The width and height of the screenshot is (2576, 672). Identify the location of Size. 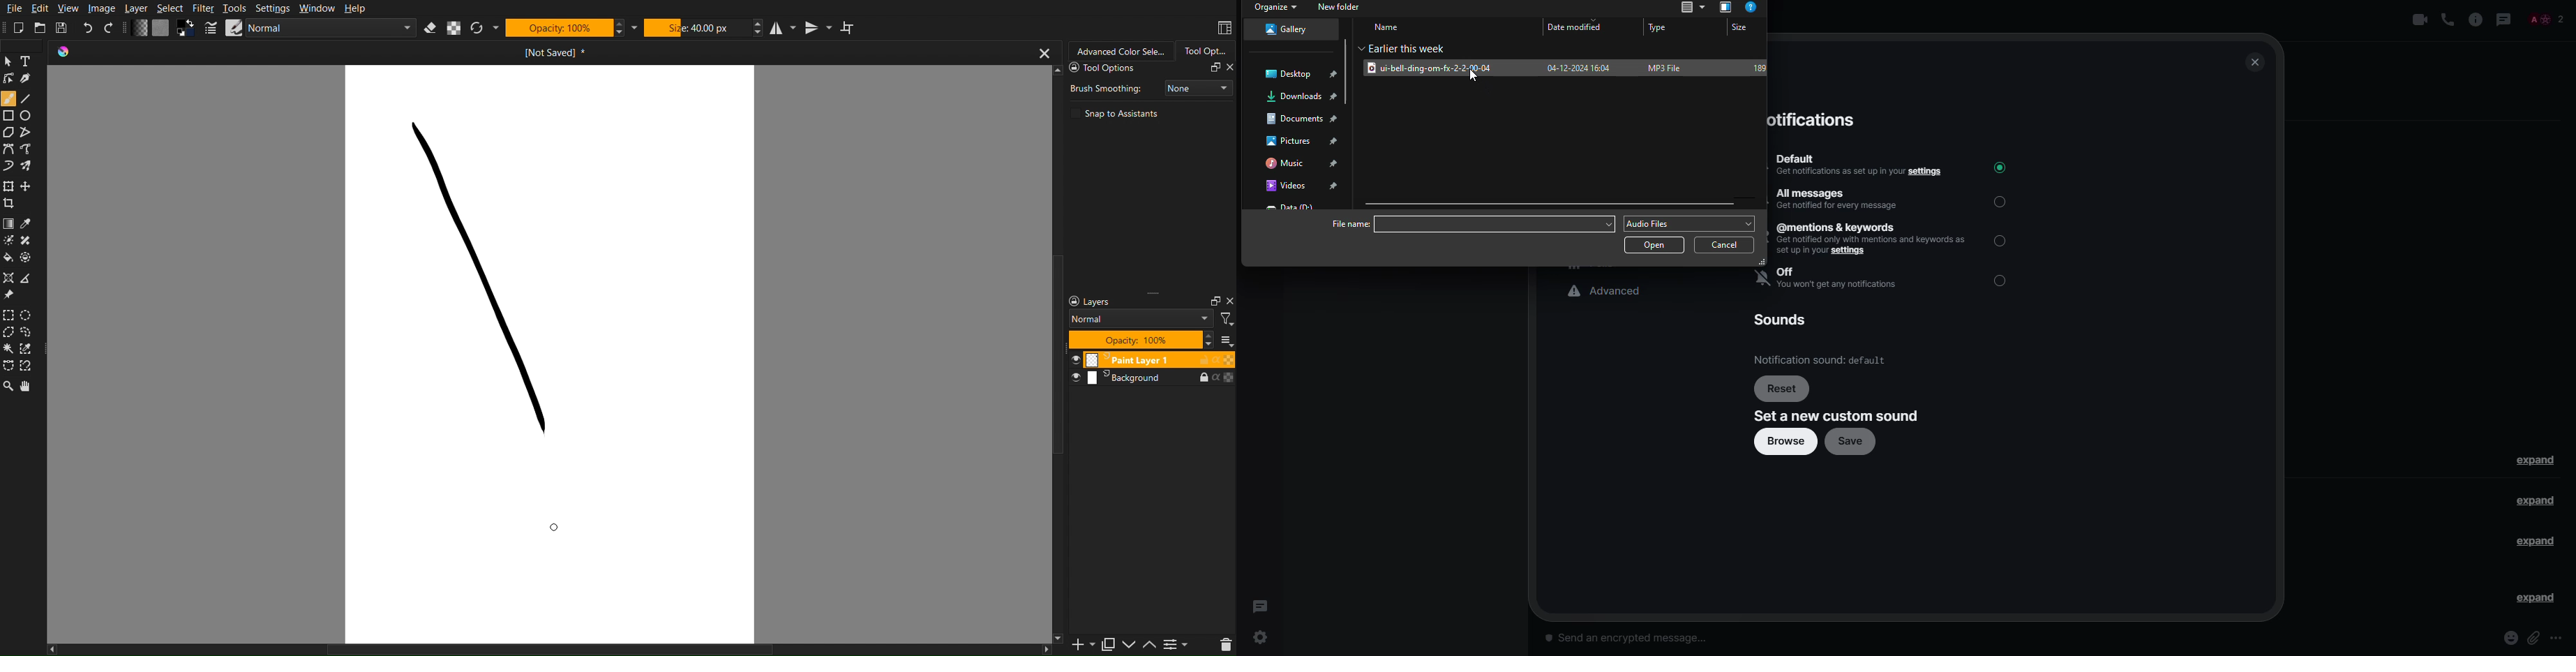
(698, 28).